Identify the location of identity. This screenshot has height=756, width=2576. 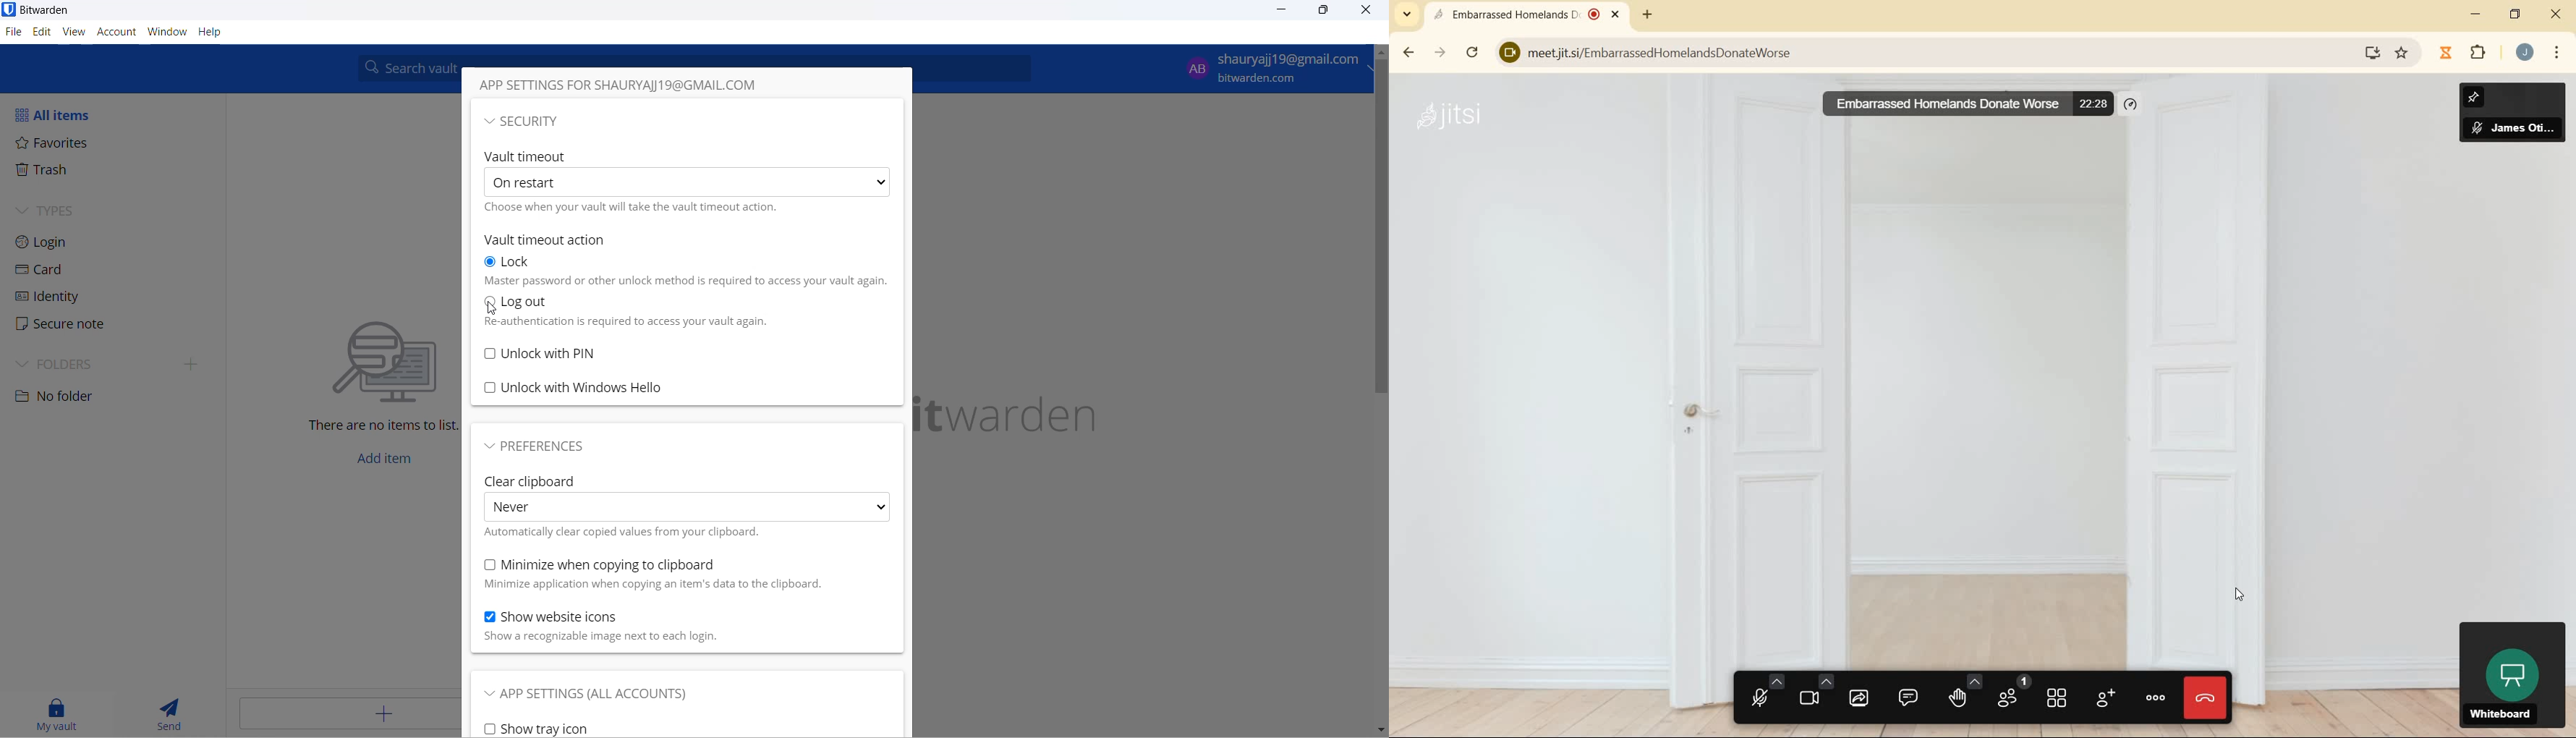
(48, 298).